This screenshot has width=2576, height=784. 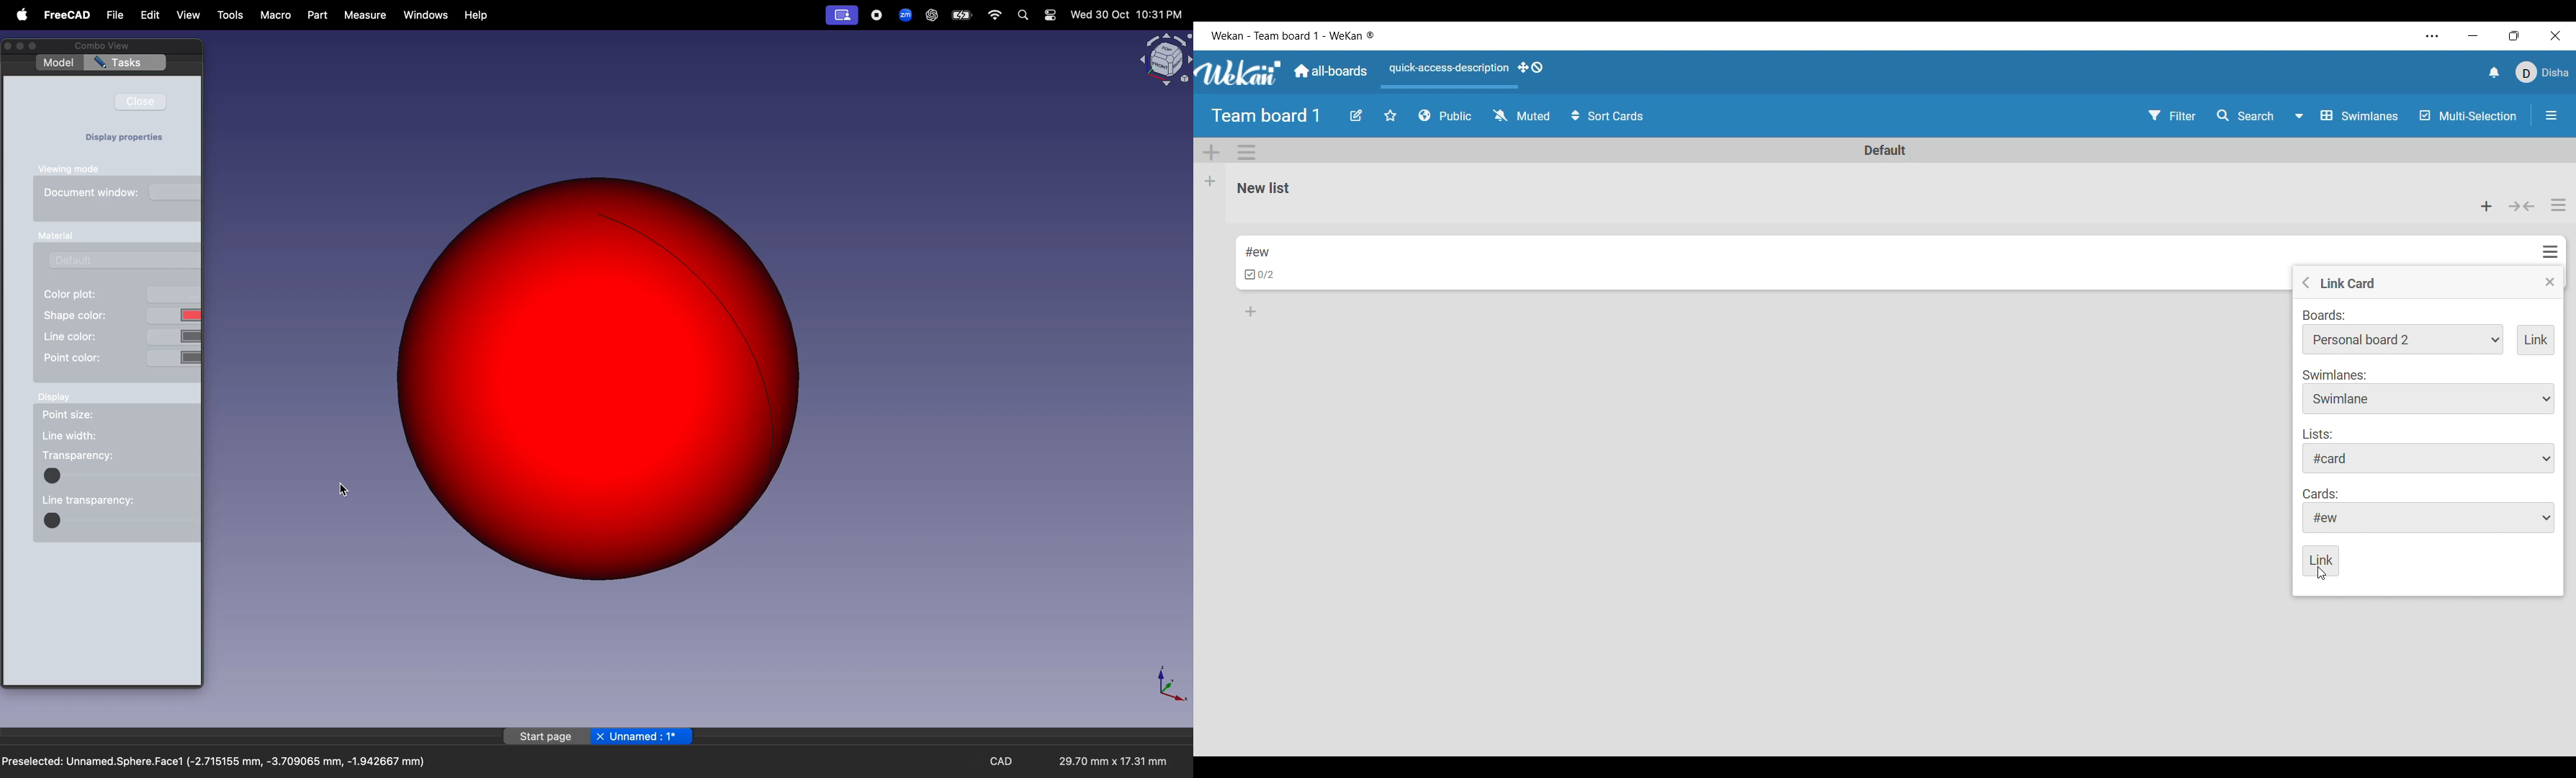 I want to click on Multi-Selection, so click(x=2469, y=116).